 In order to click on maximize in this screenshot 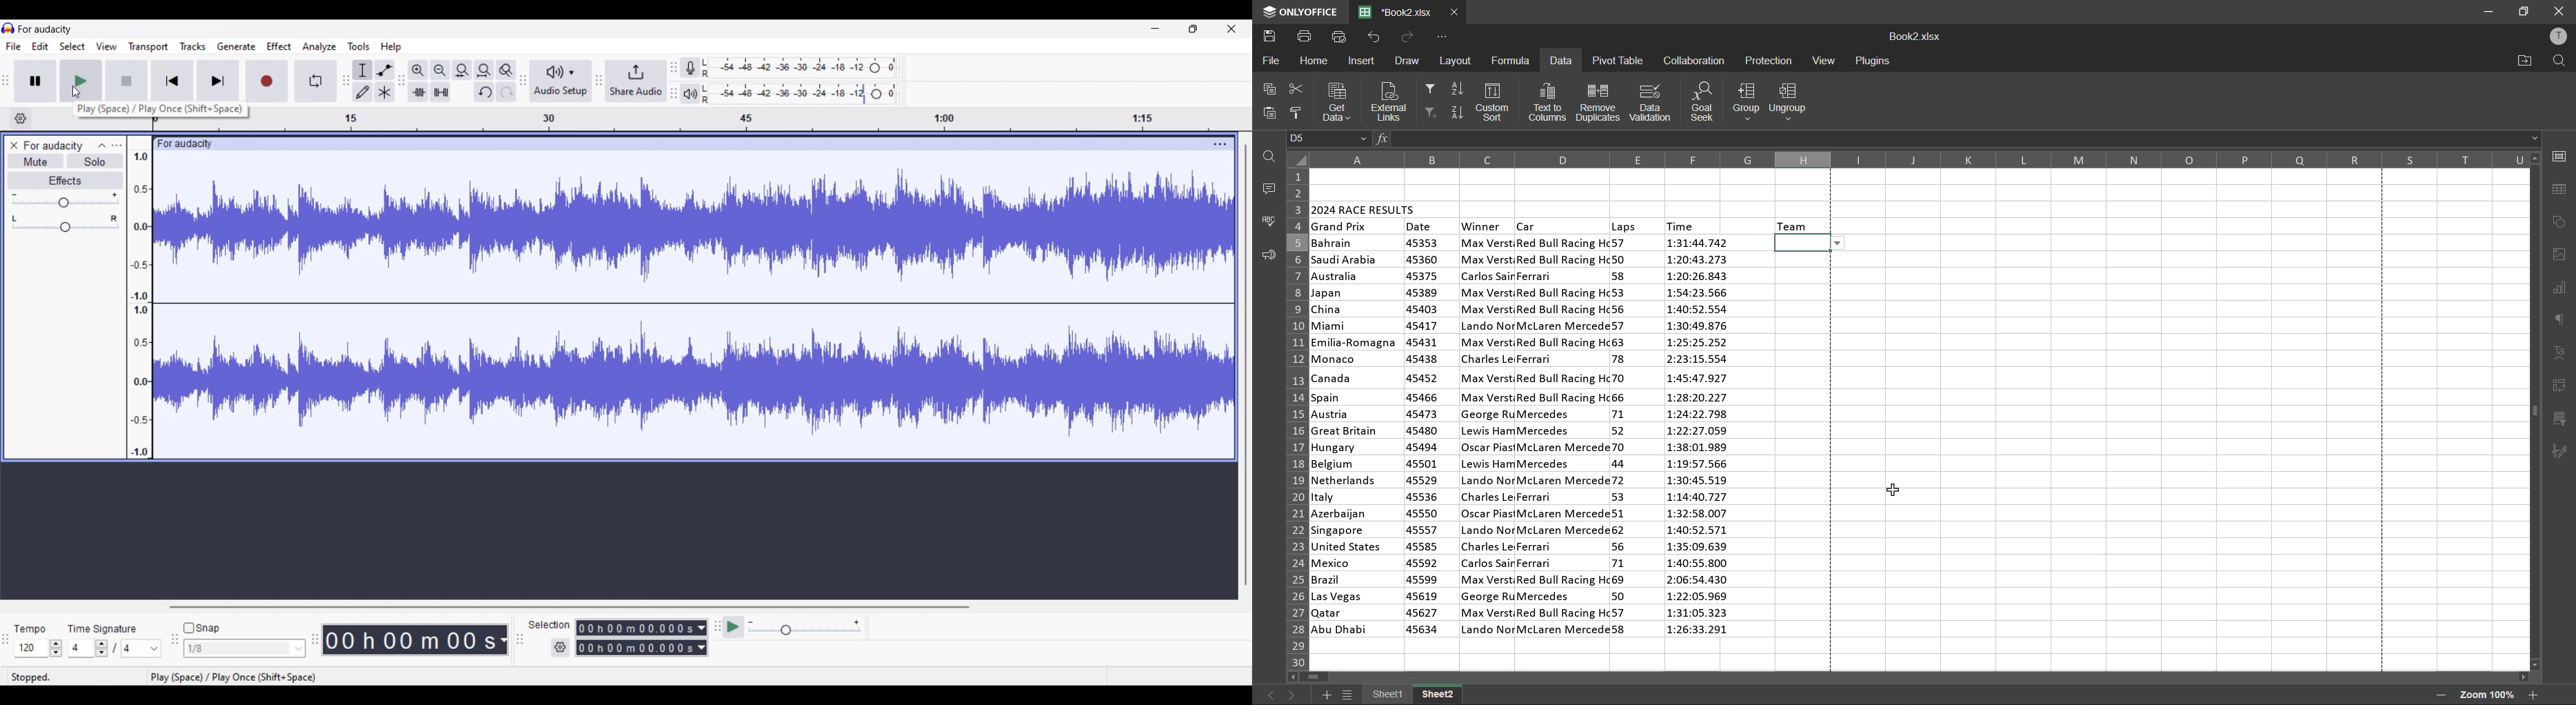, I will do `click(2526, 10)`.